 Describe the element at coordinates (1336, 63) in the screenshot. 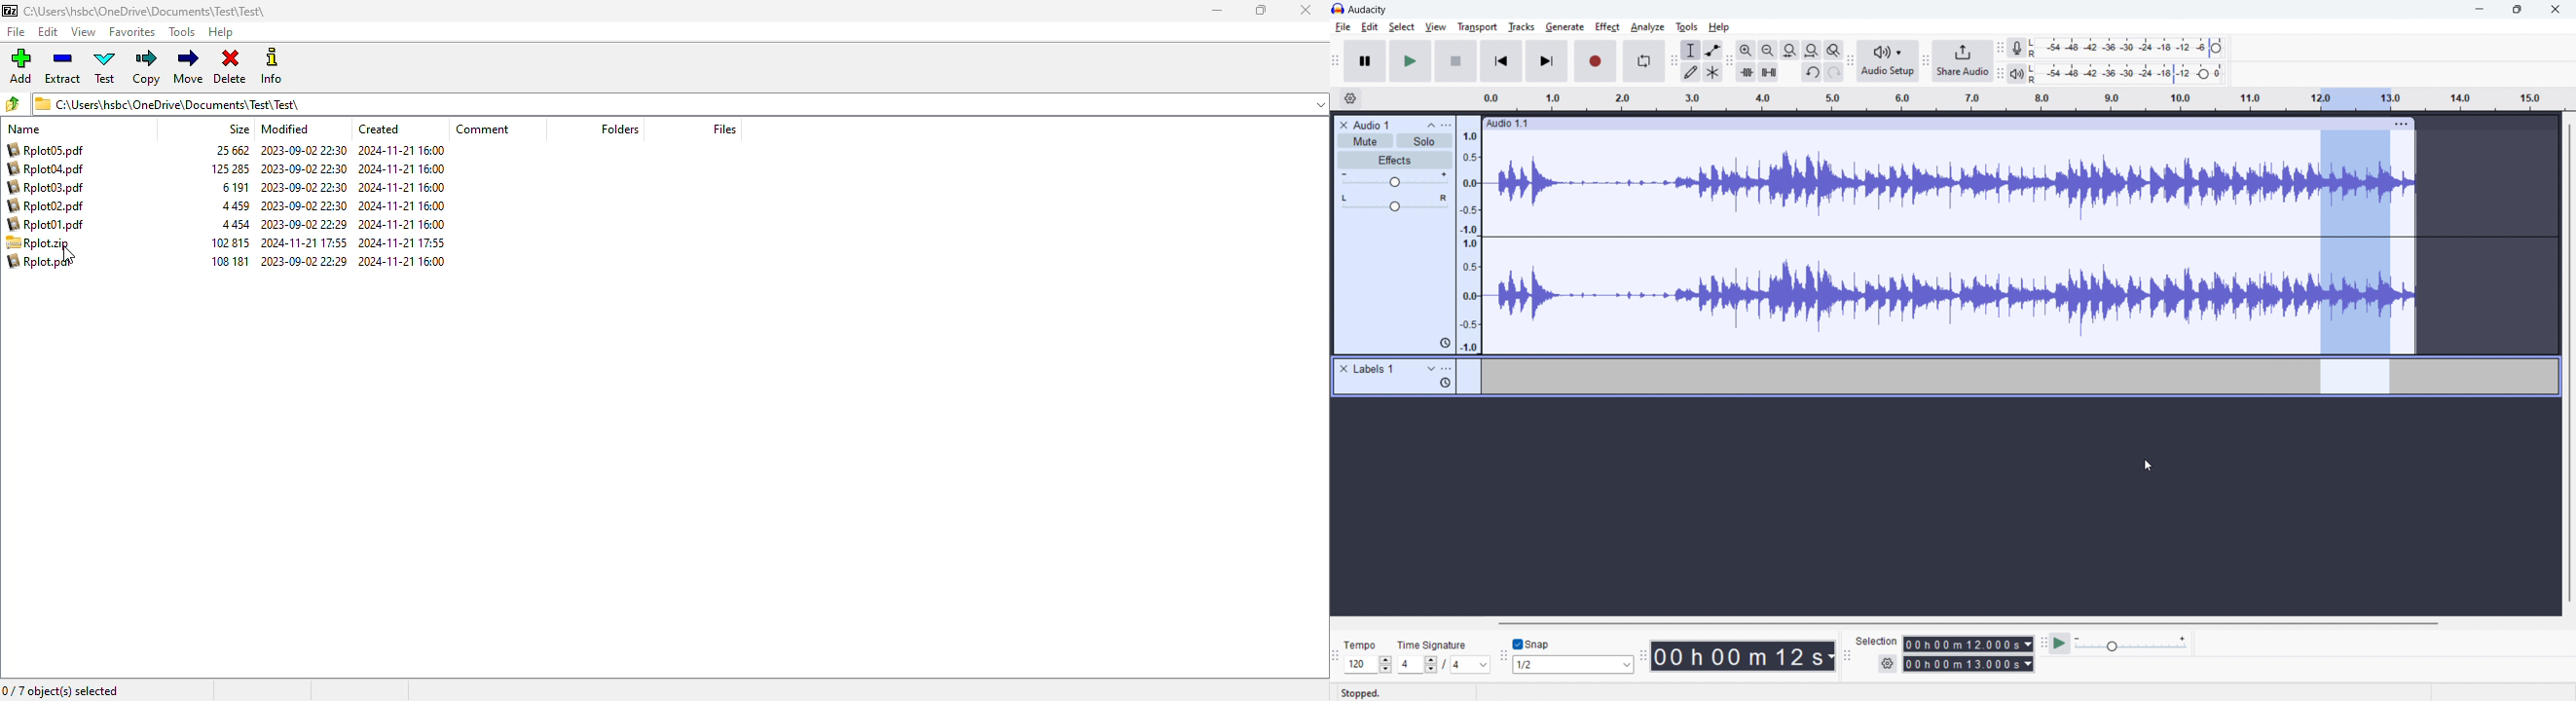

I see `transport toolbar` at that location.